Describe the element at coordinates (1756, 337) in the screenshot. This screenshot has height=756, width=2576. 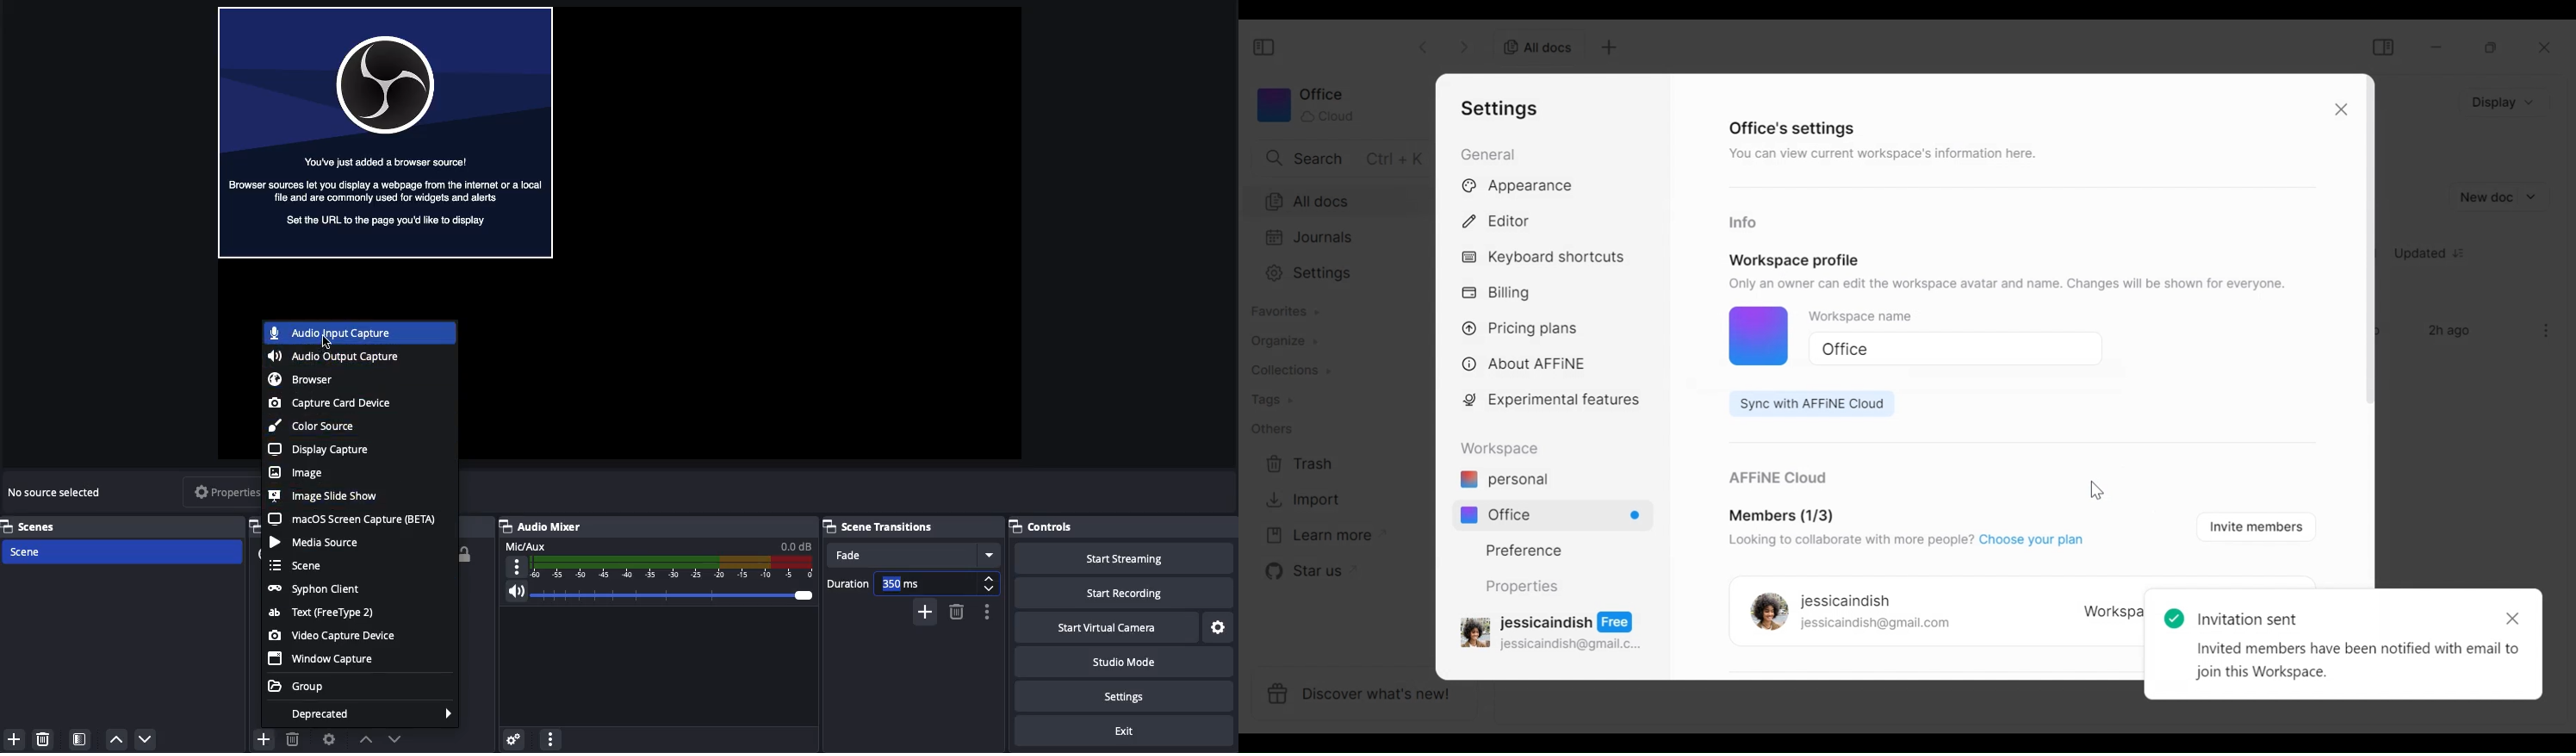
I see `Profile` at that location.